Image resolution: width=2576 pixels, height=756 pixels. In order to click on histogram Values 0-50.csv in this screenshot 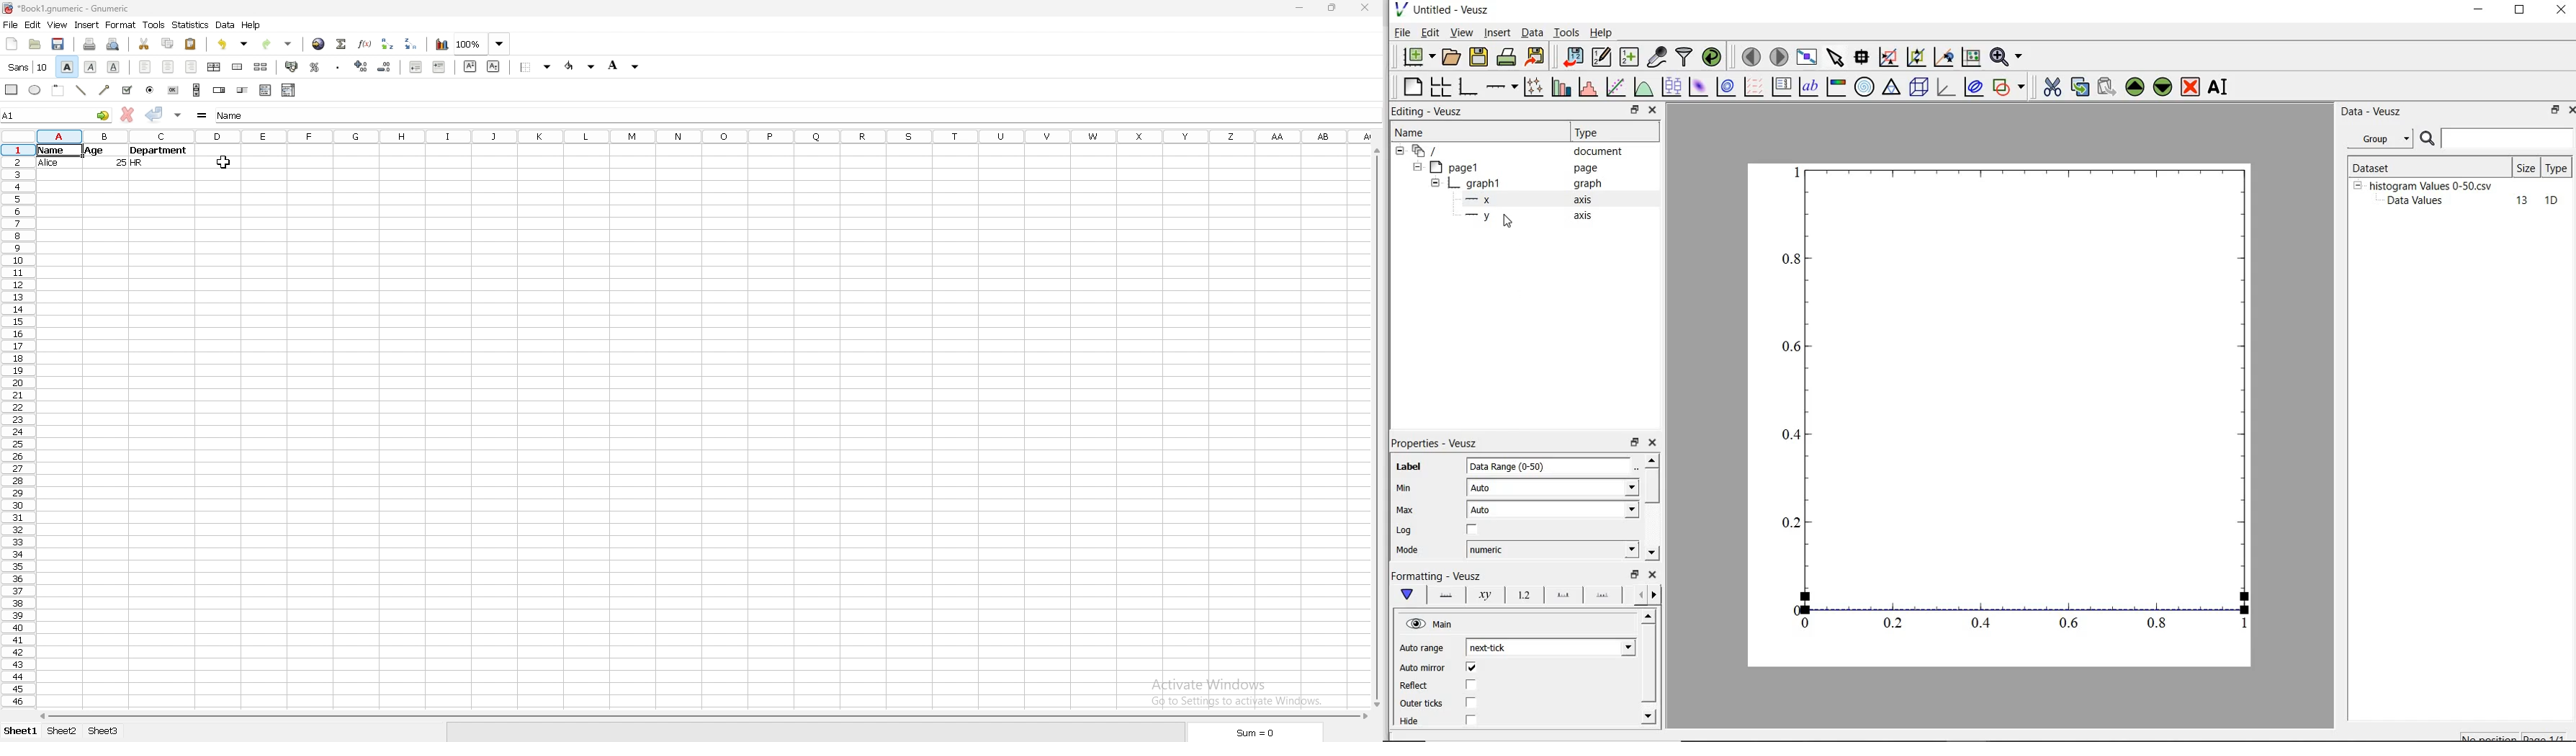, I will do `click(2431, 185)`.